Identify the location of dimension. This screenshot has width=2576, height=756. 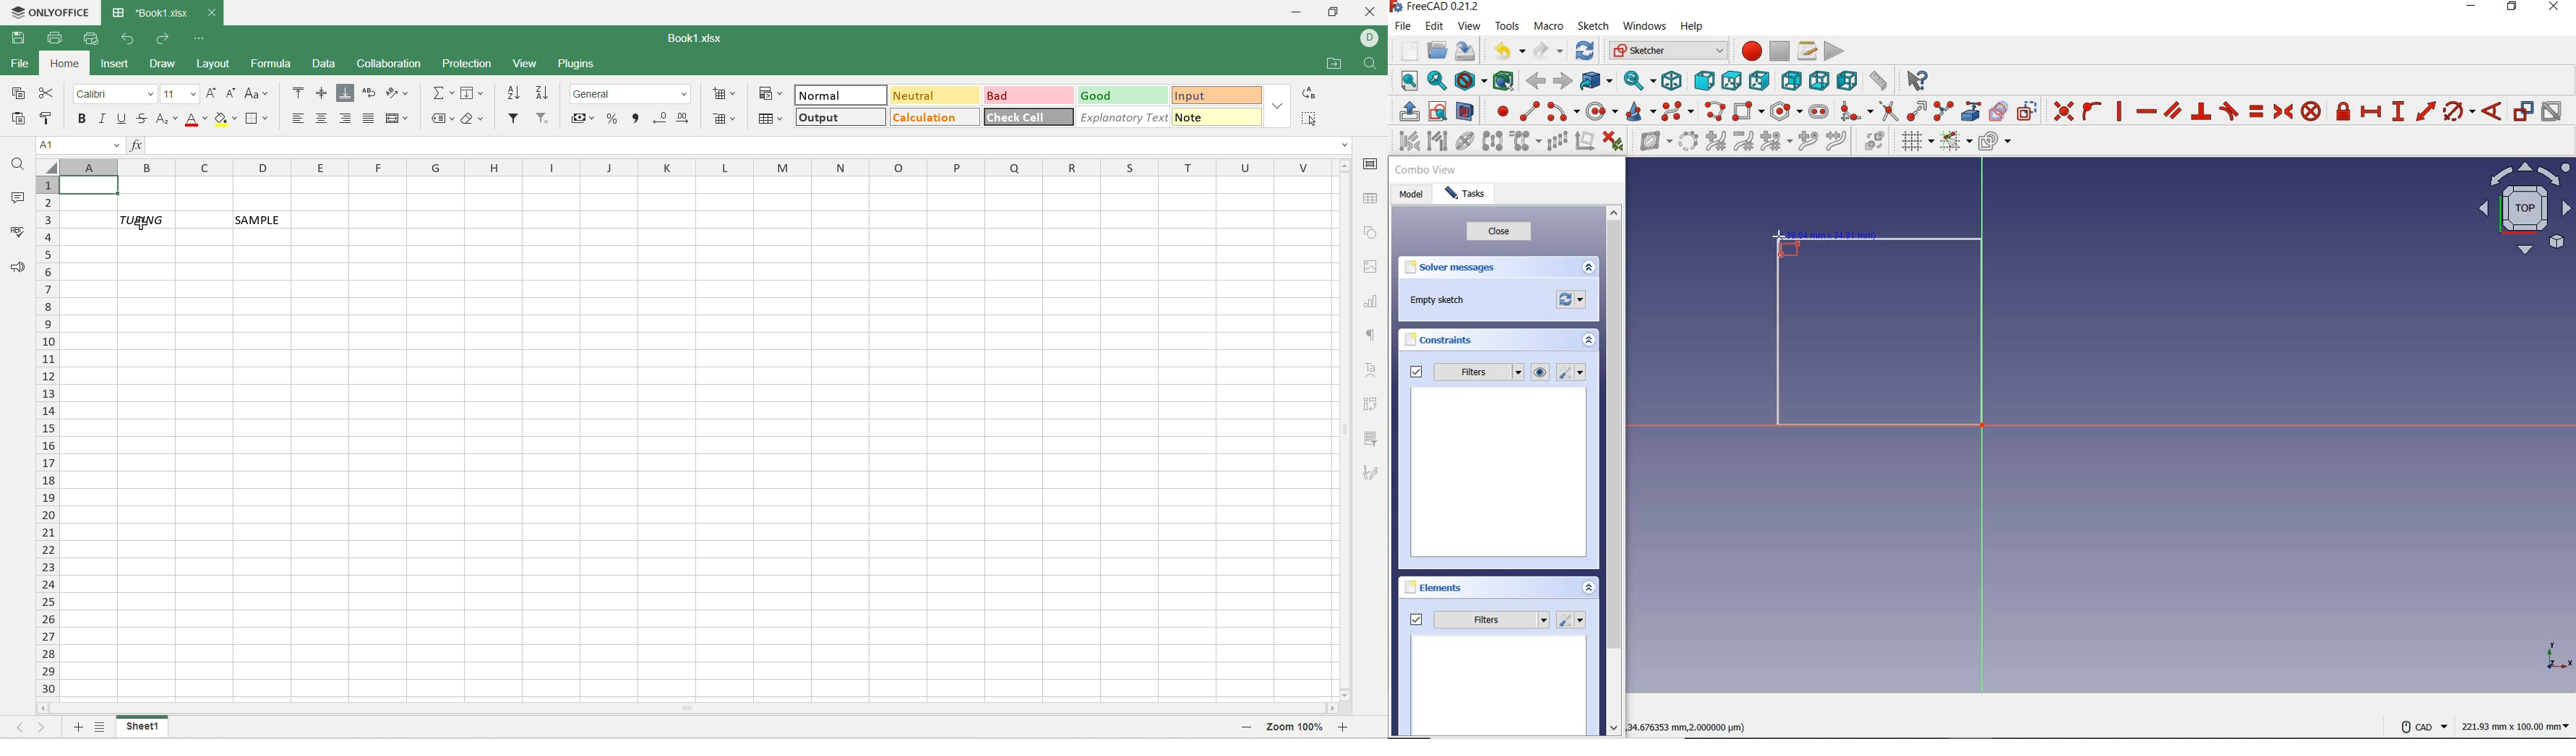
(2518, 726).